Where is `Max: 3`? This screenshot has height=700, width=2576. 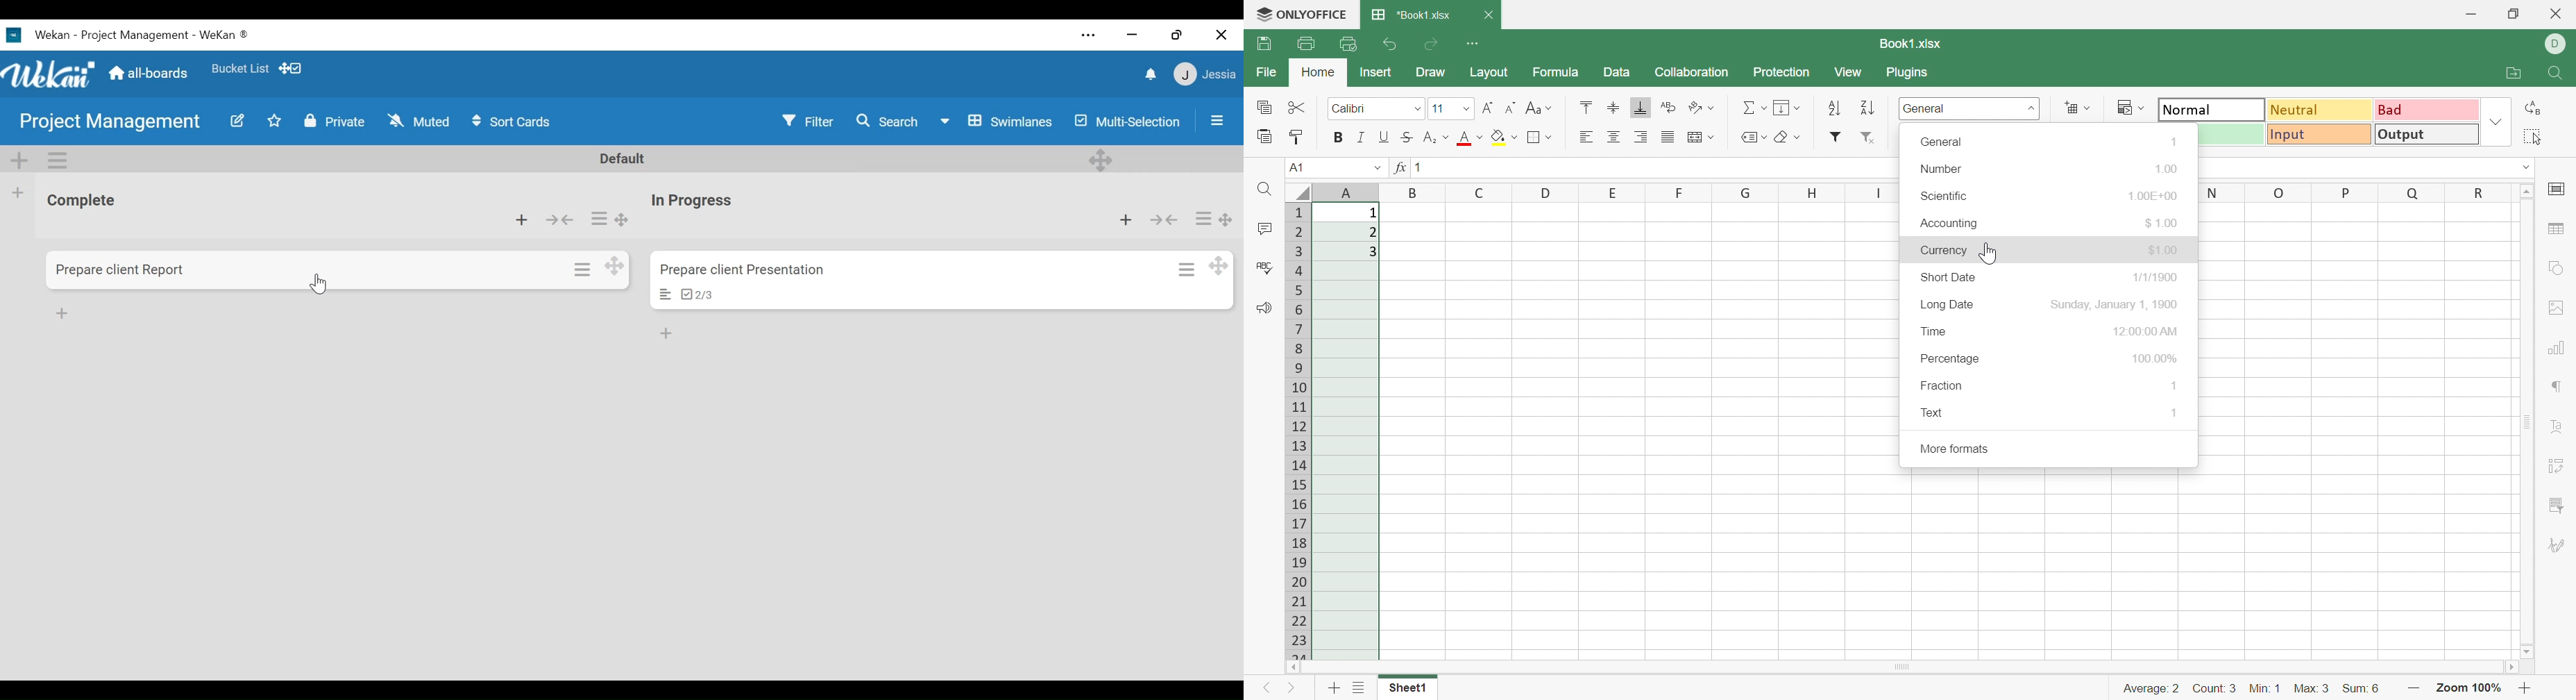 Max: 3 is located at coordinates (2312, 690).